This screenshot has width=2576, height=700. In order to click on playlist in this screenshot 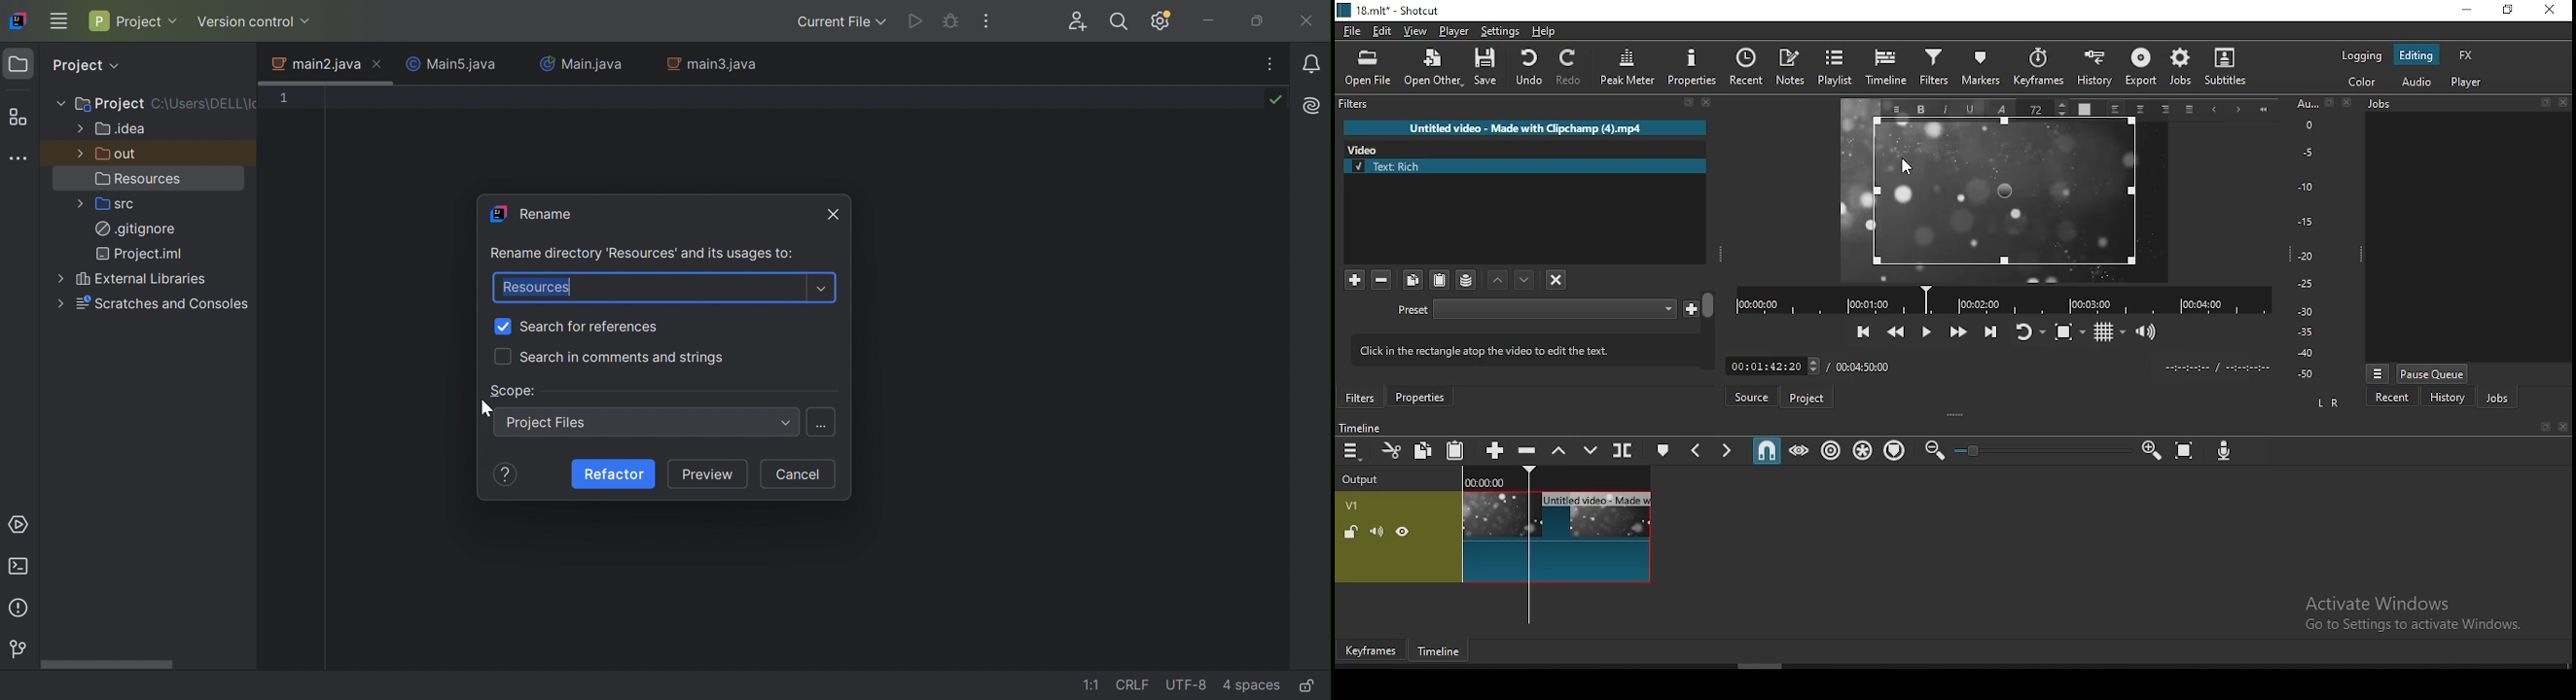, I will do `click(1836, 68)`.